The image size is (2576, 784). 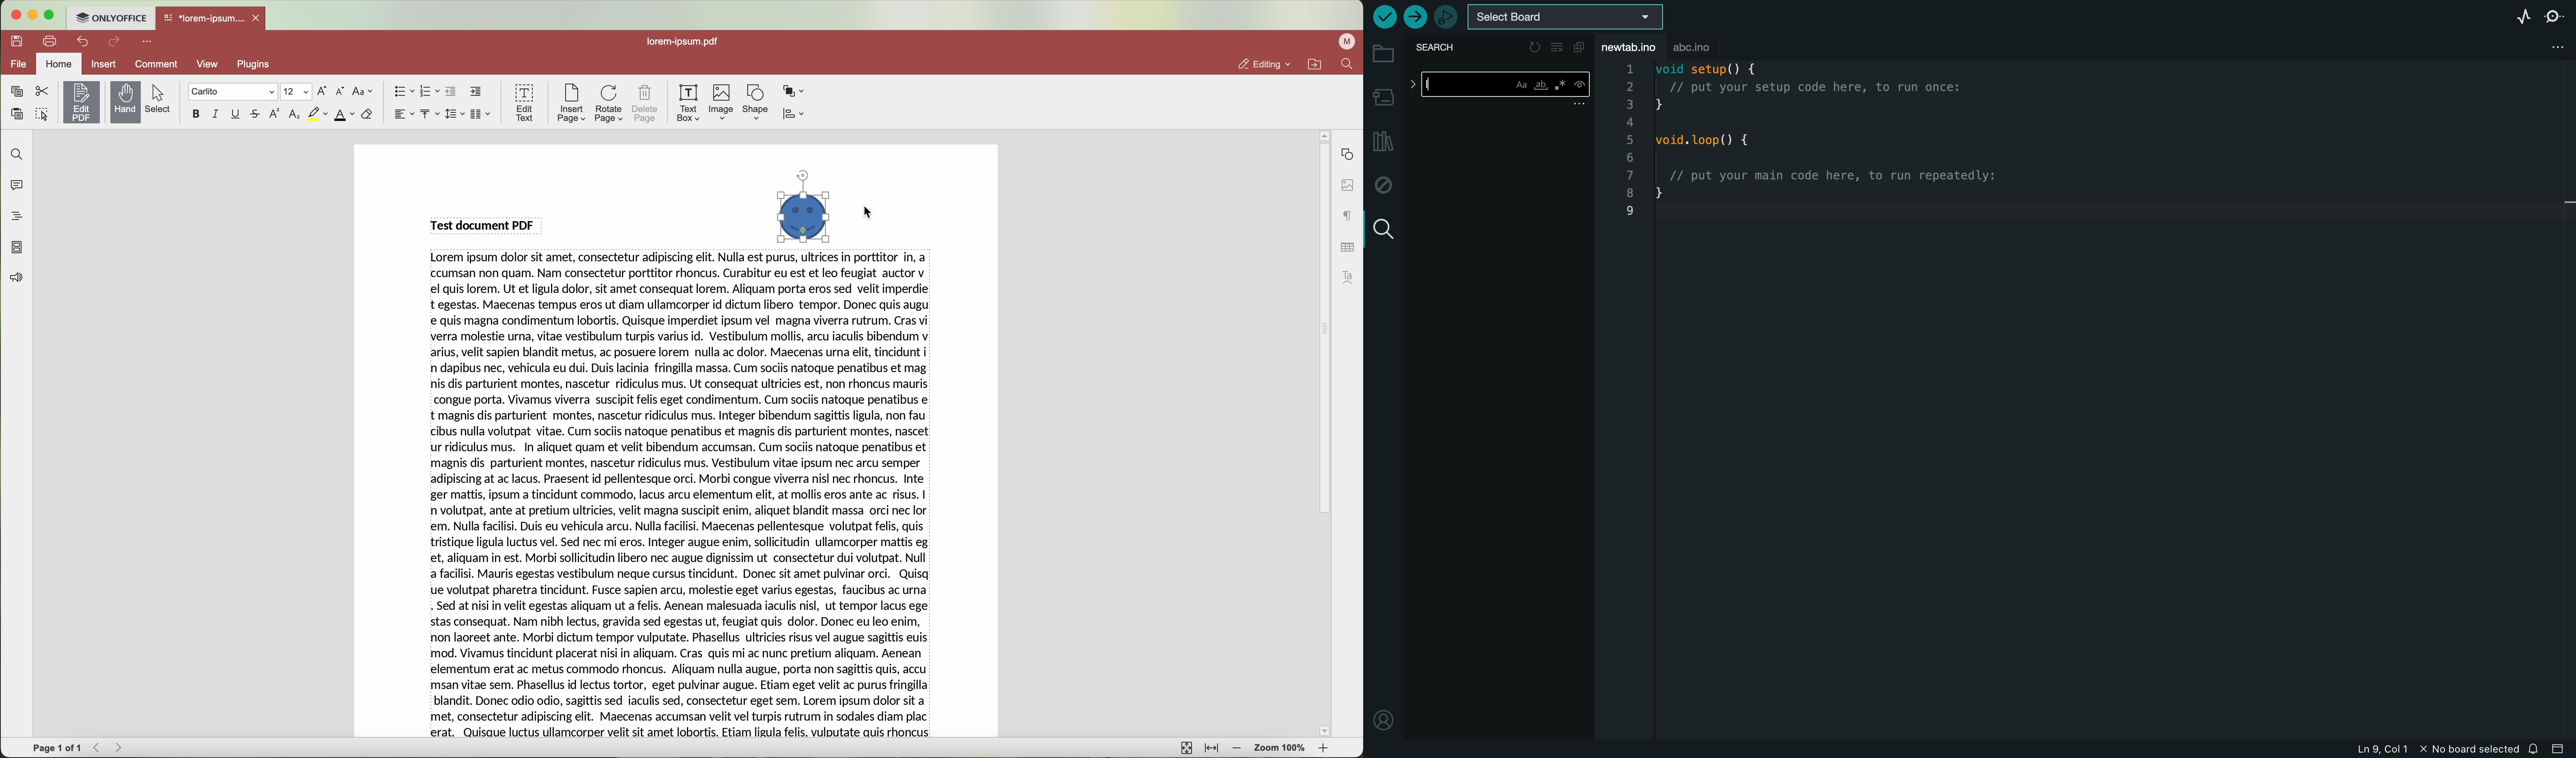 What do you see at coordinates (207, 63) in the screenshot?
I see `view` at bounding box center [207, 63].